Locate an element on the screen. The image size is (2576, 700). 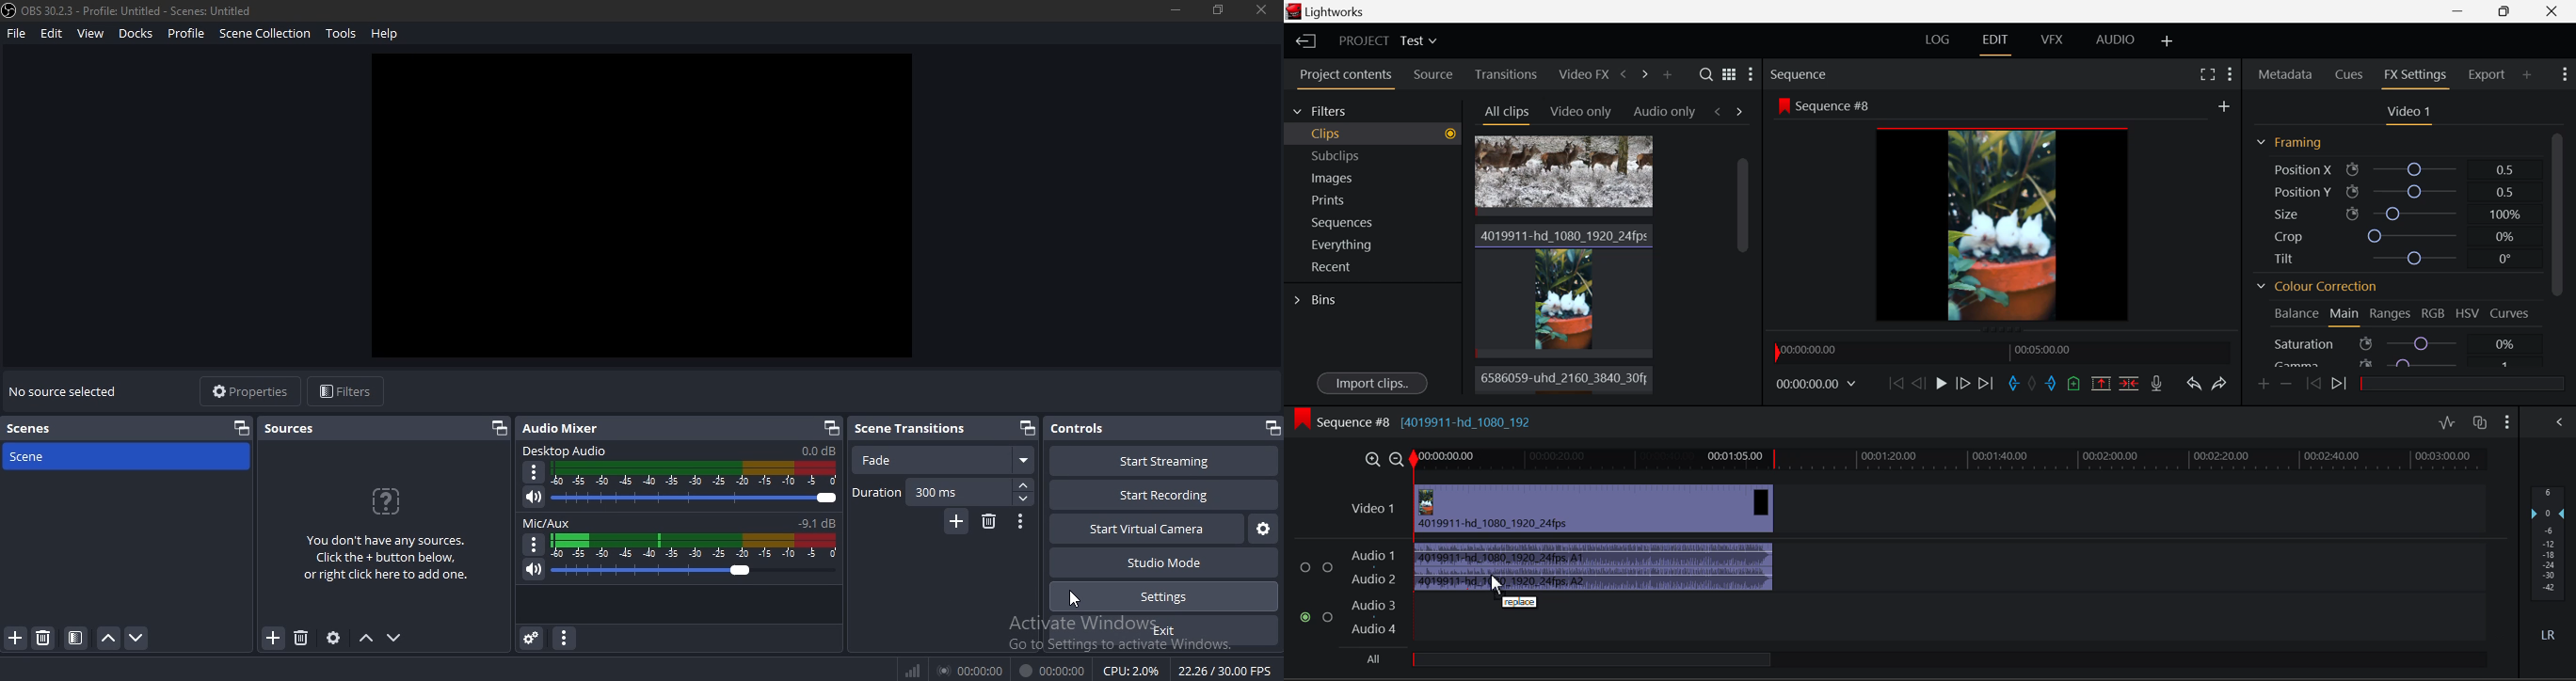
start virtual camera is located at coordinates (1144, 530).